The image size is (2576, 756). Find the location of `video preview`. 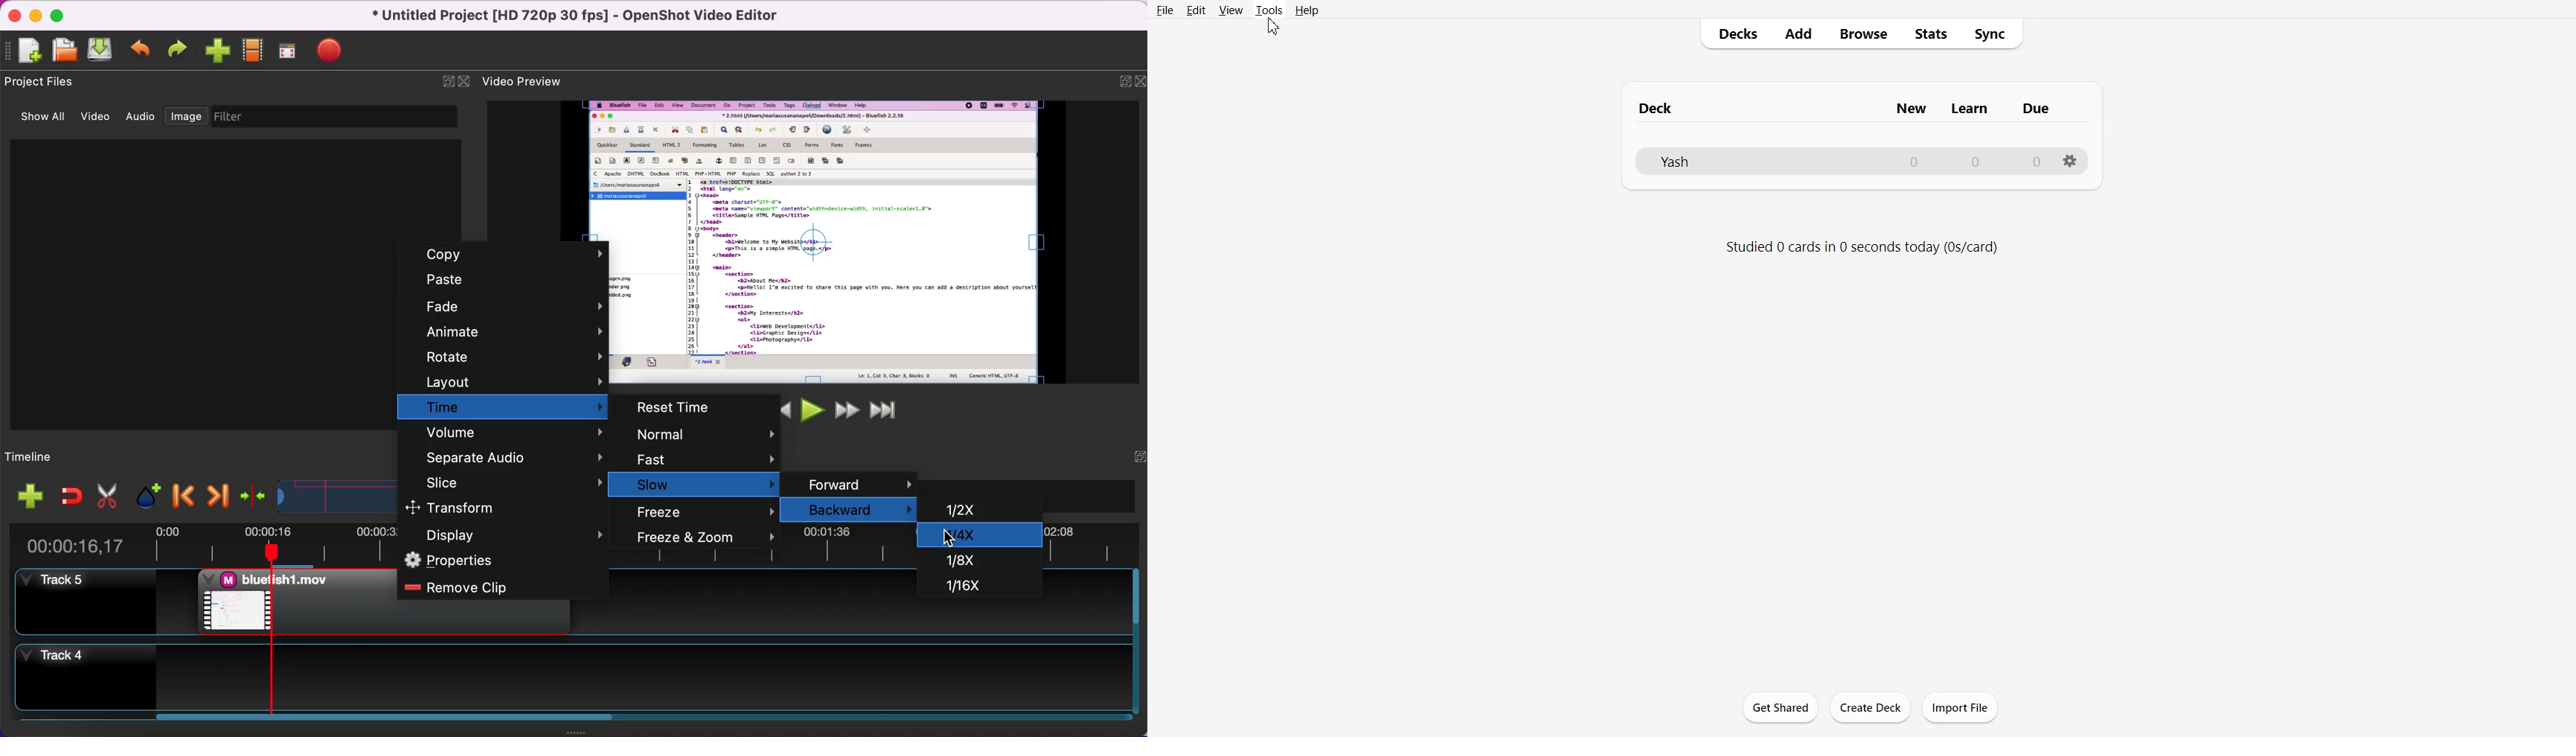

video preview is located at coordinates (532, 80).